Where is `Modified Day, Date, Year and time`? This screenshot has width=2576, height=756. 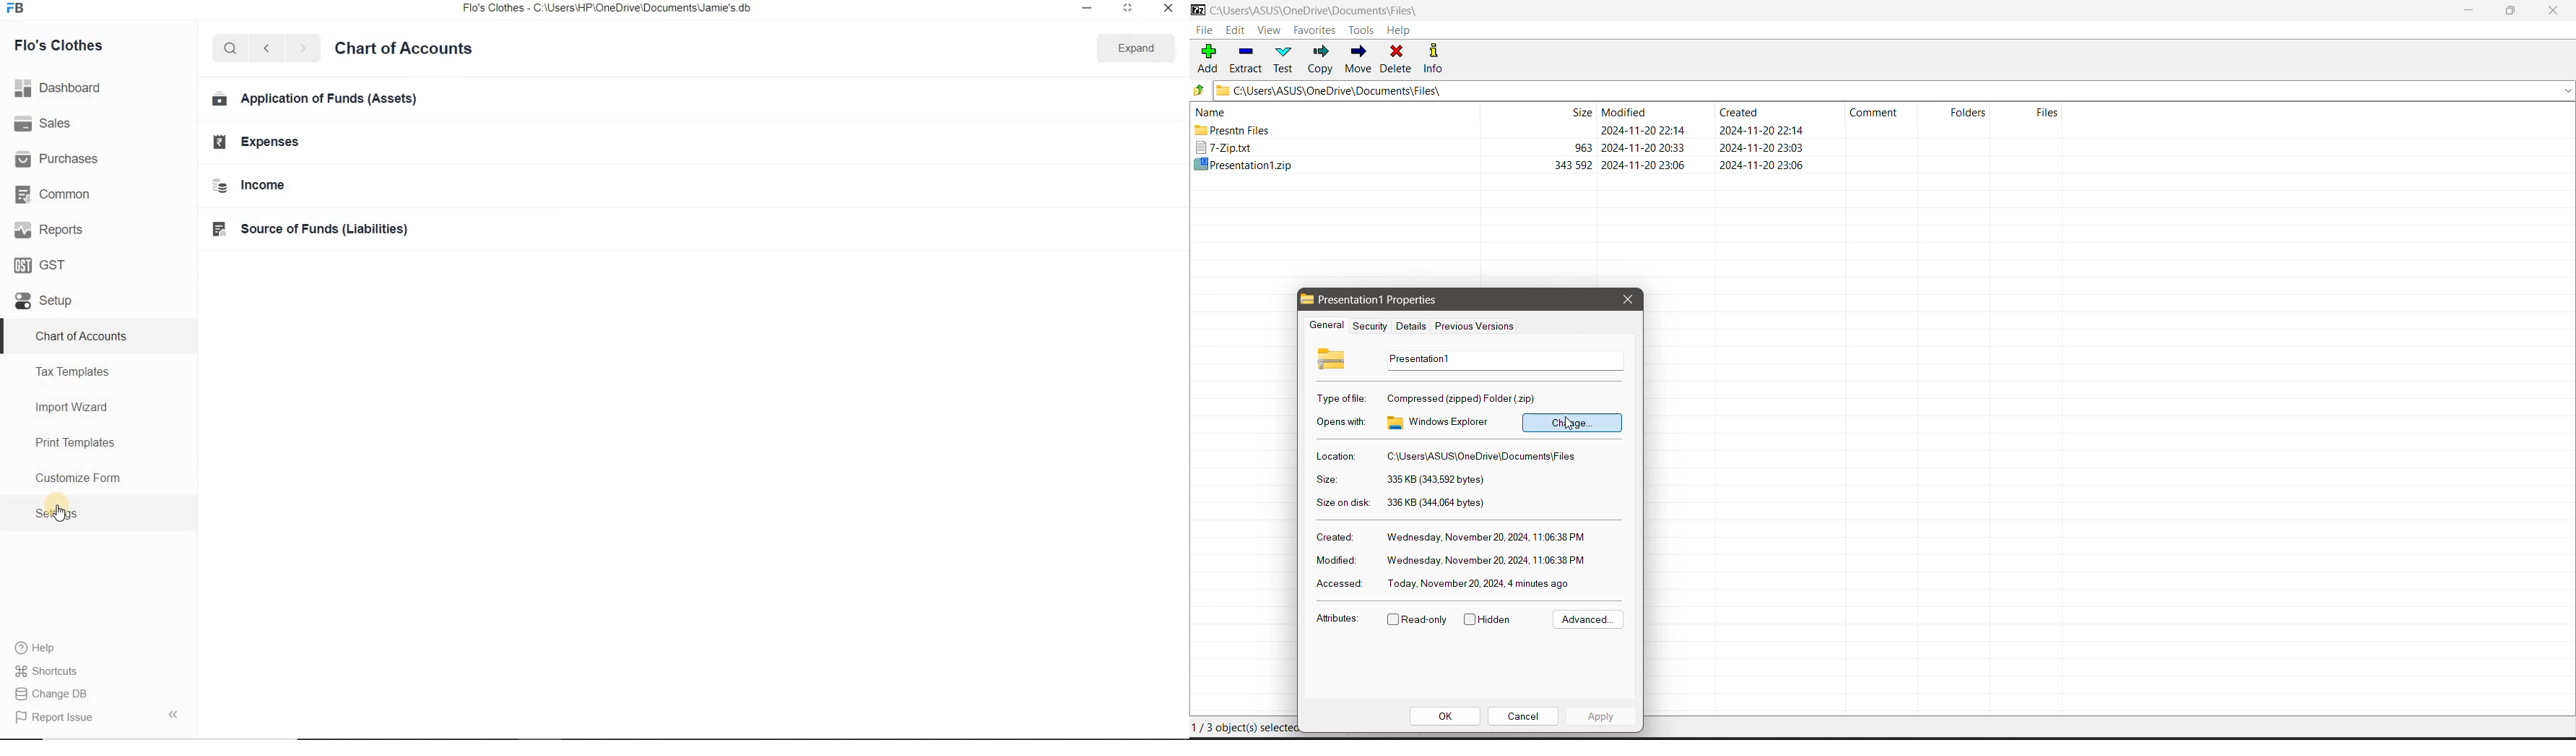
Modified Day, Date, Year and time is located at coordinates (1486, 561).